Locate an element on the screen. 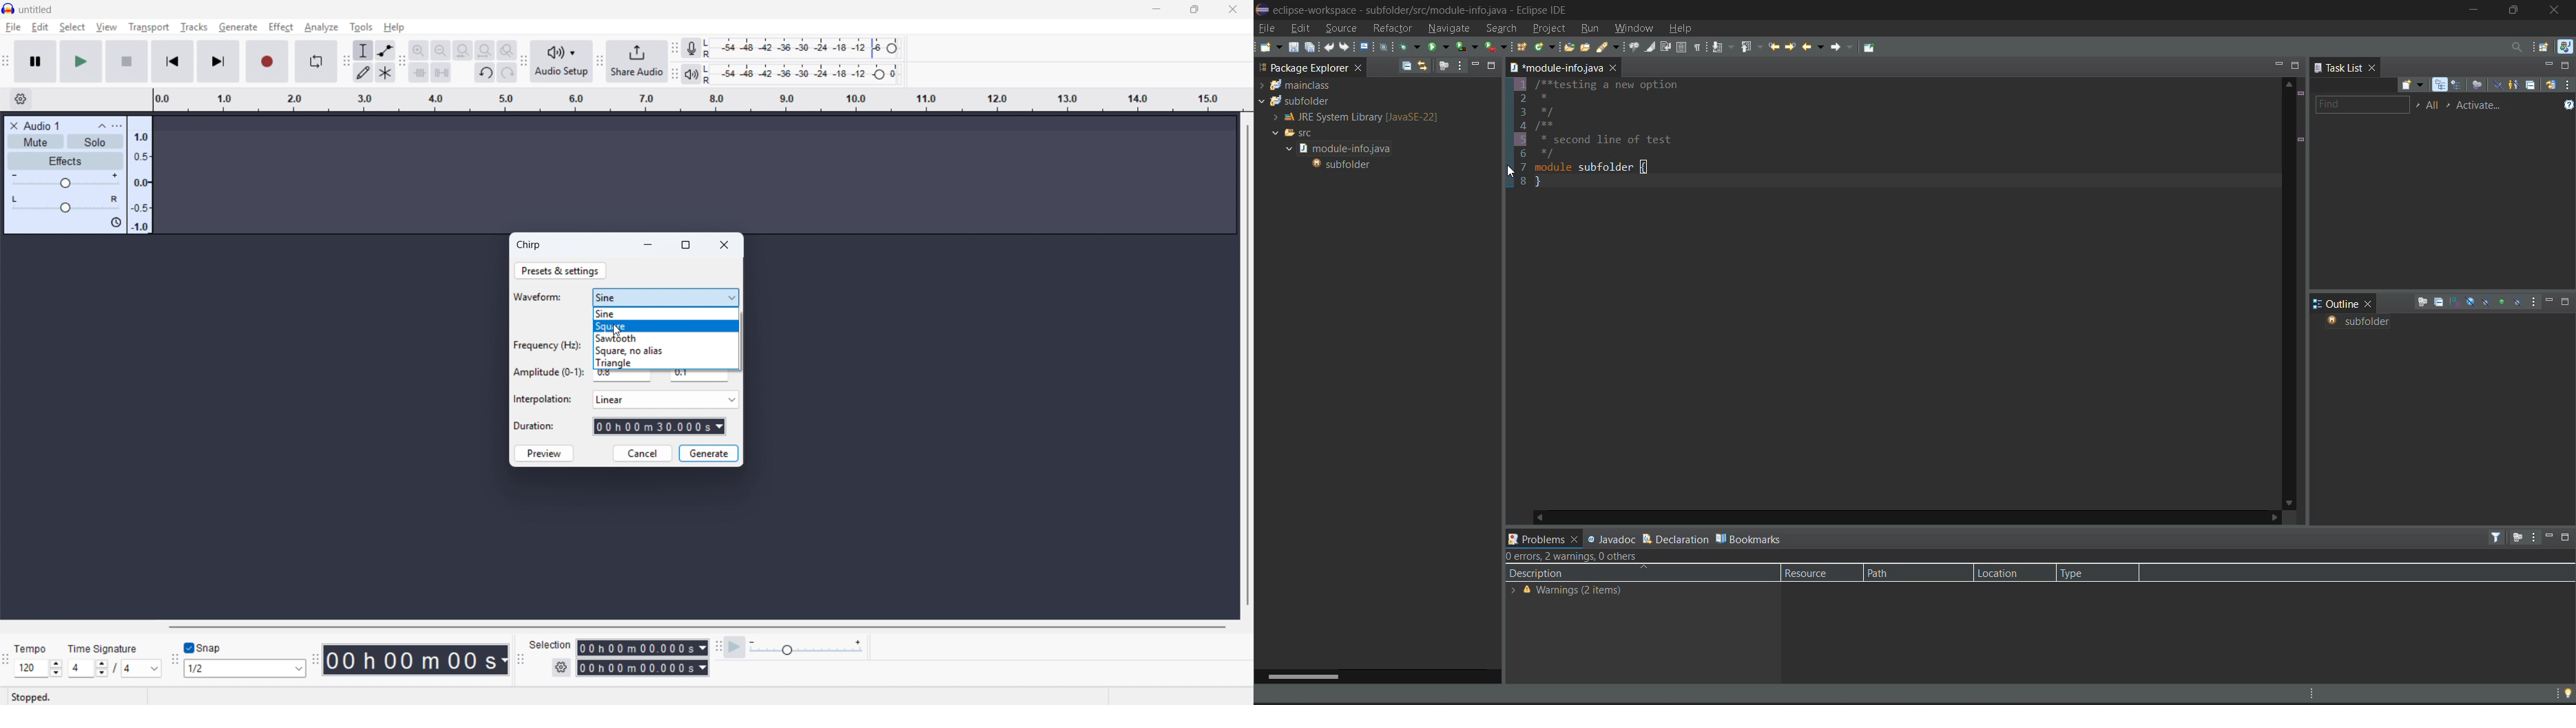 The width and height of the screenshot is (2576, 728). Selection toolbar  is located at coordinates (520, 658).